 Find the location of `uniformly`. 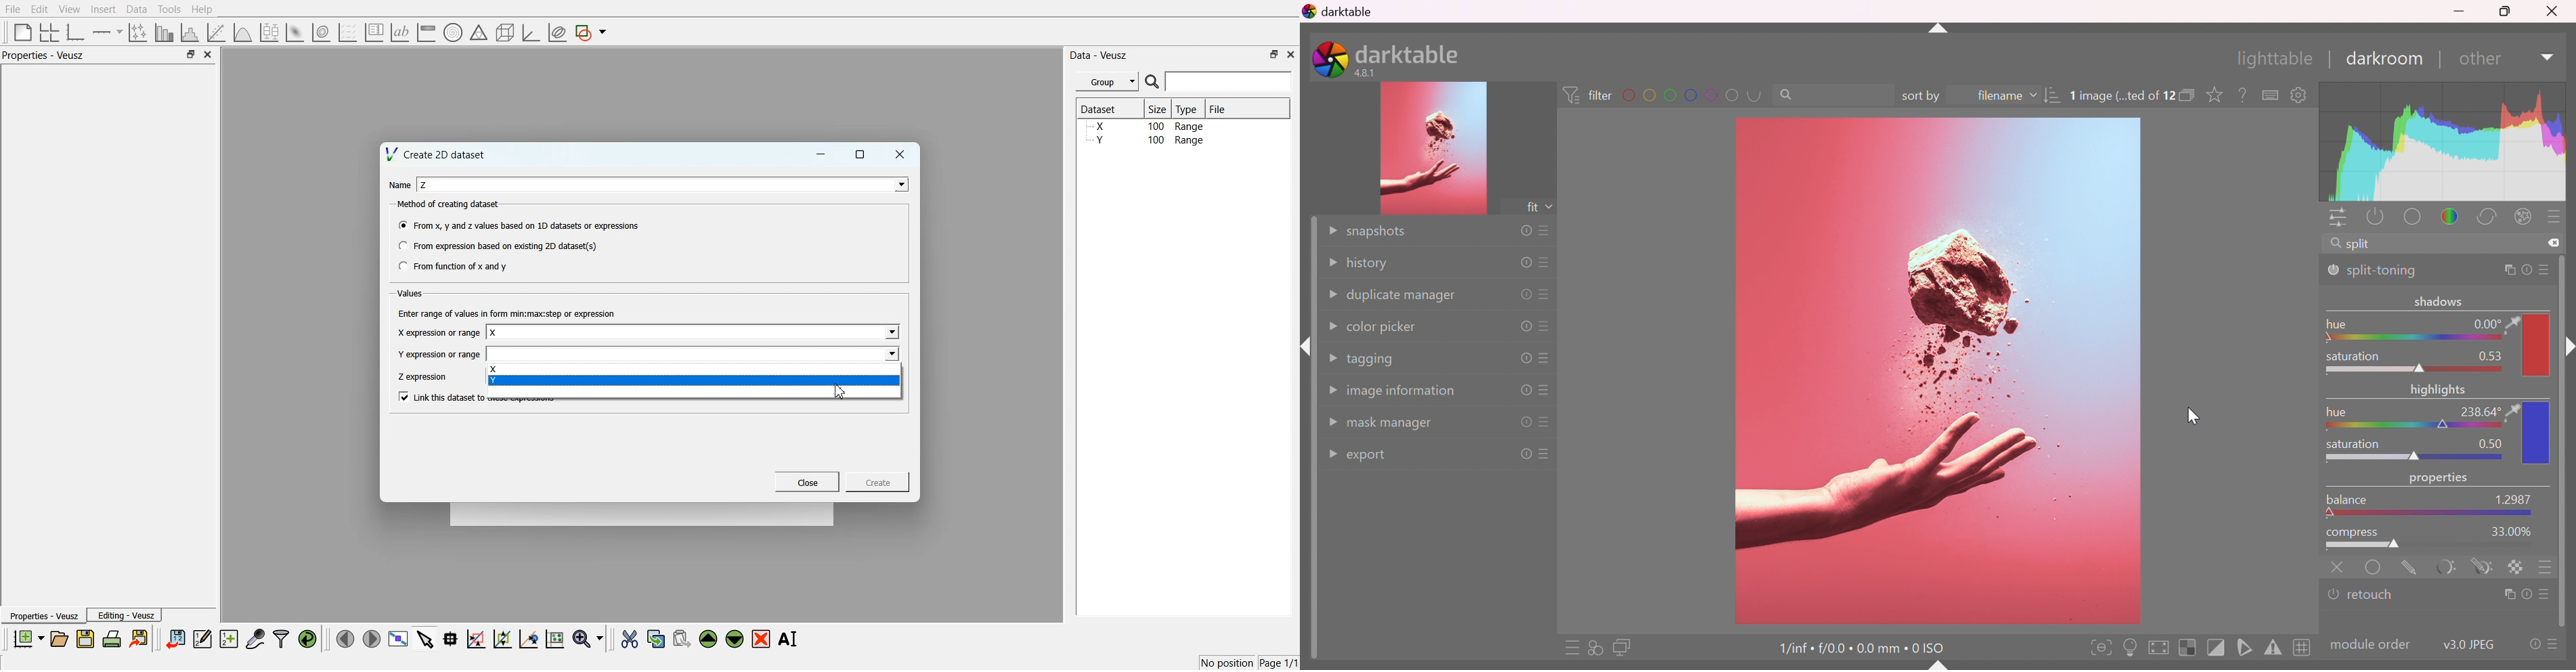

uniformly is located at coordinates (2376, 570).